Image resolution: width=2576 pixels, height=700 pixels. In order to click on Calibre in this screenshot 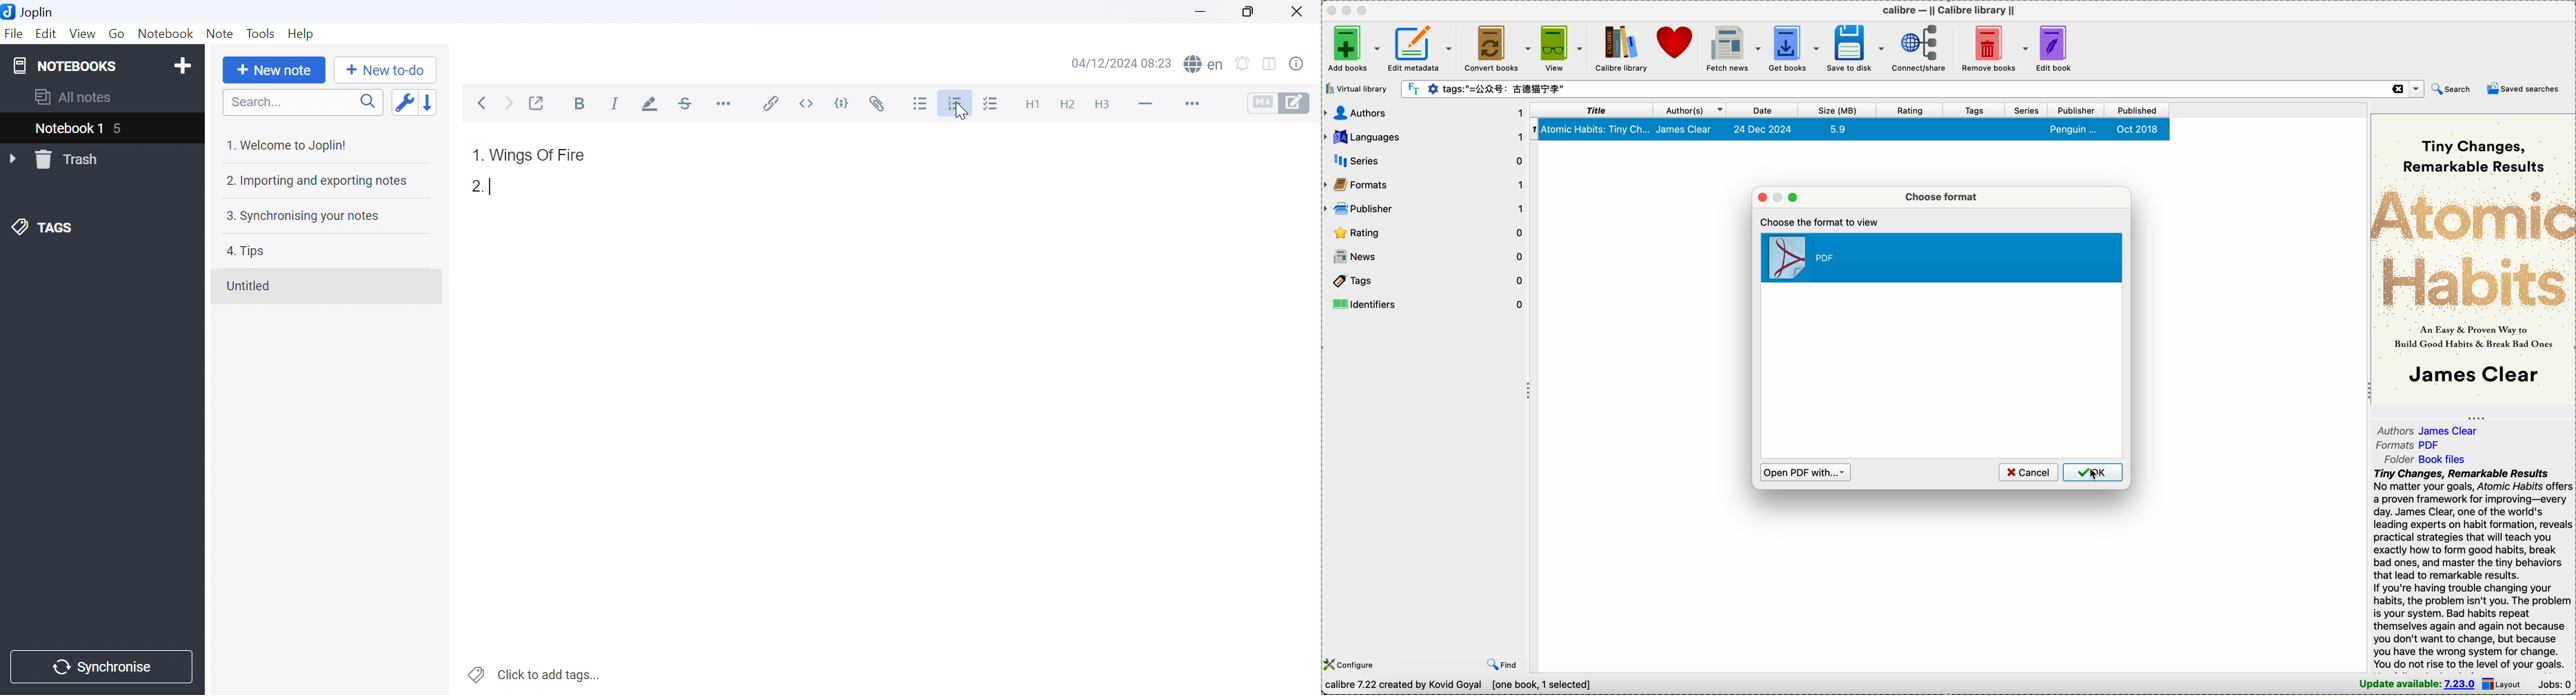, I will do `click(1947, 8)`.